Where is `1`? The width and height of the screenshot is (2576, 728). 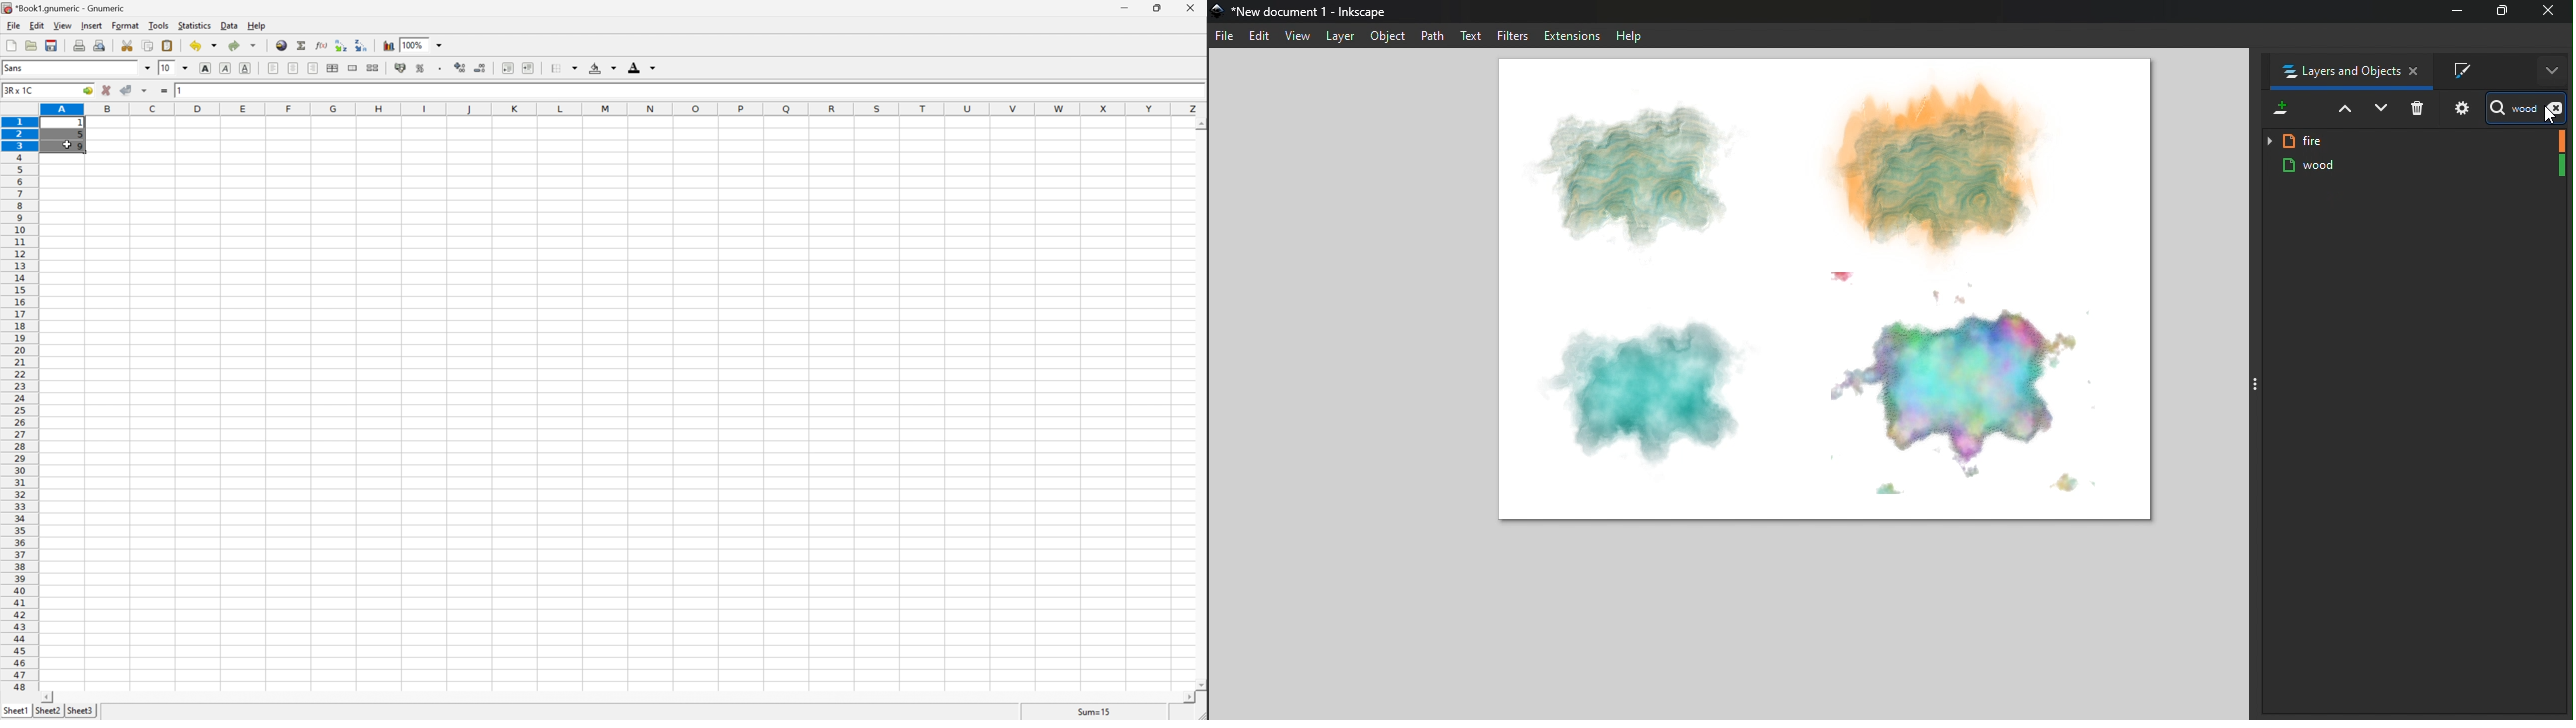 1 is located at coordinates (83, 124).